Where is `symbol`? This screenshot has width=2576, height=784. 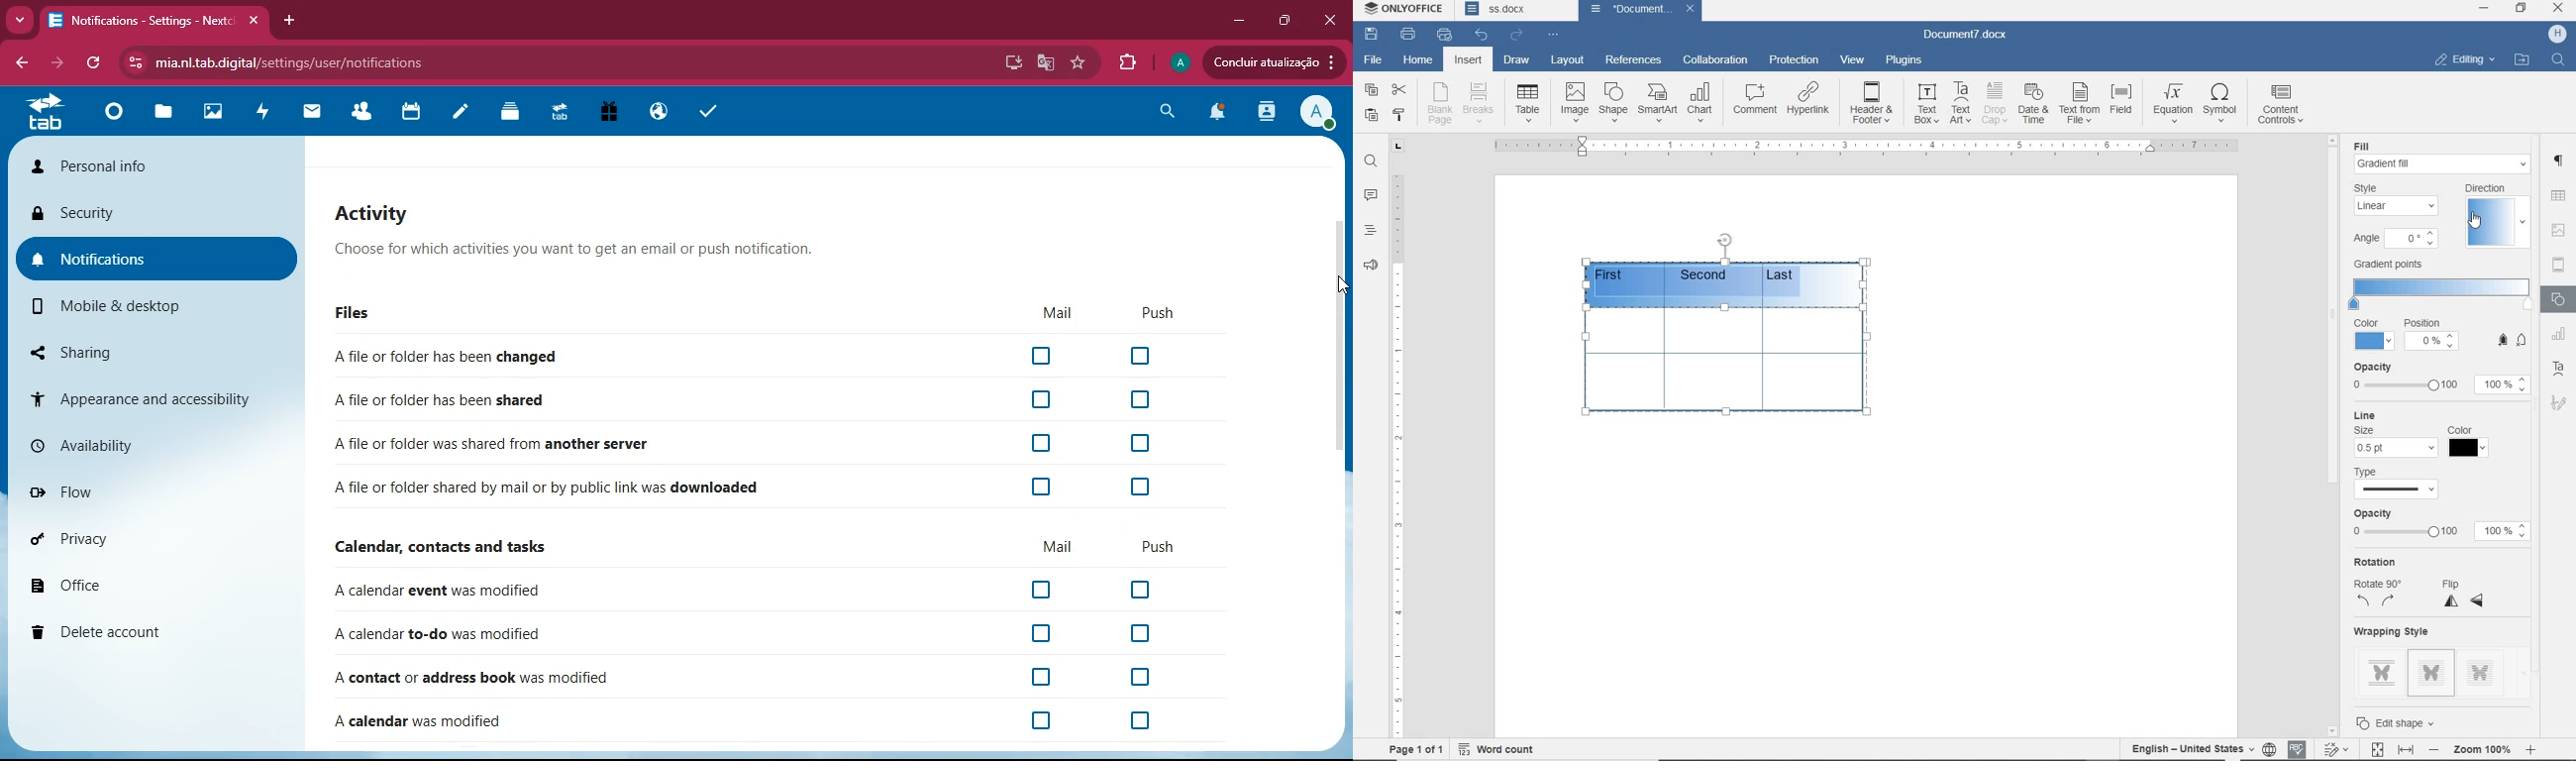
symbol is located at coordinates (2224, 102).